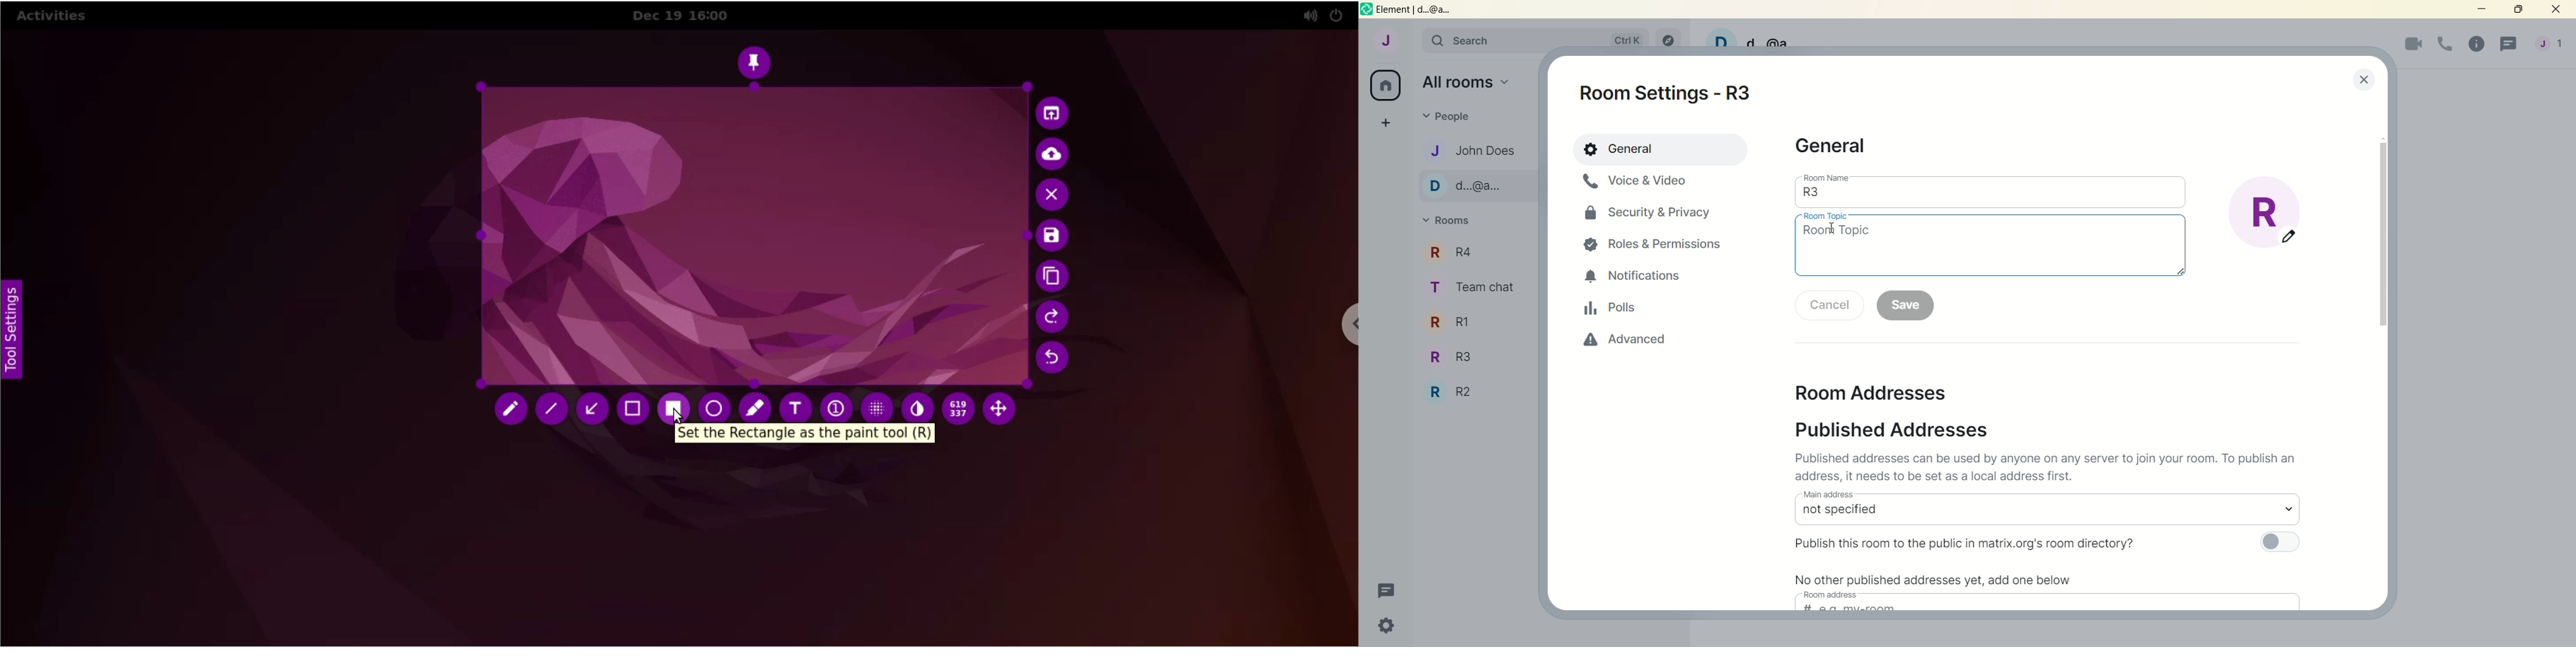  I want to click on toggle button, so click(2284, 544).